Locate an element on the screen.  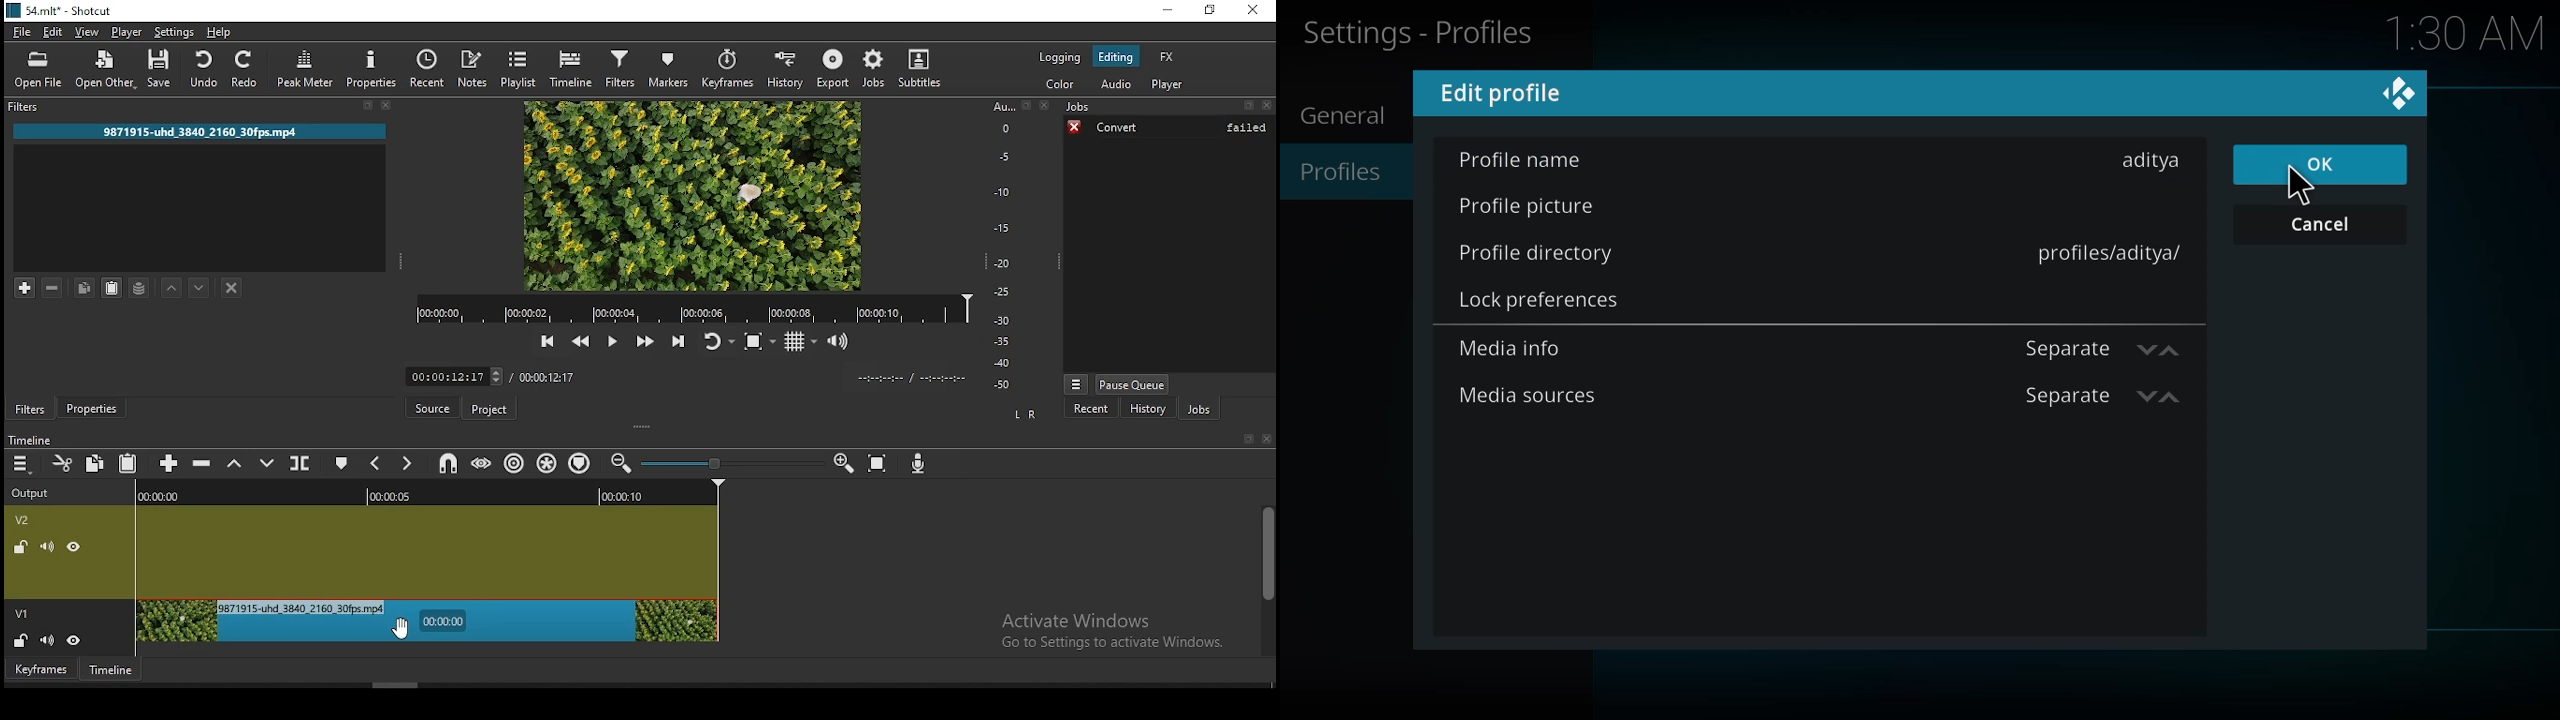
save filter set is located at coordinates (139, 285).